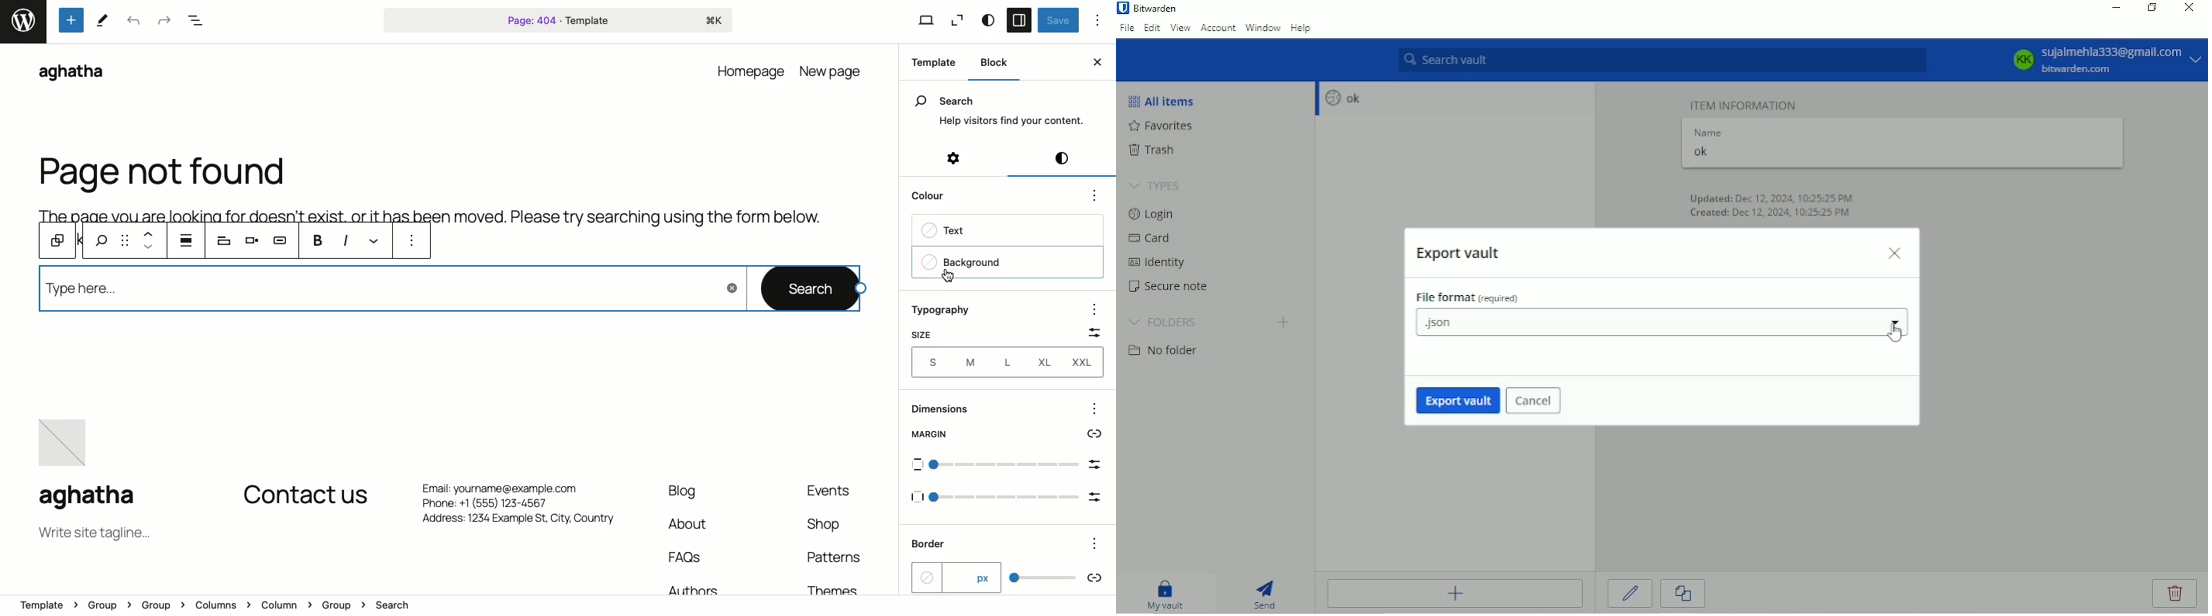 This screenshot has height=616, width=2212. Describe the element at coordinates (989, 21) in the screenshot. I see `Style` at that location.